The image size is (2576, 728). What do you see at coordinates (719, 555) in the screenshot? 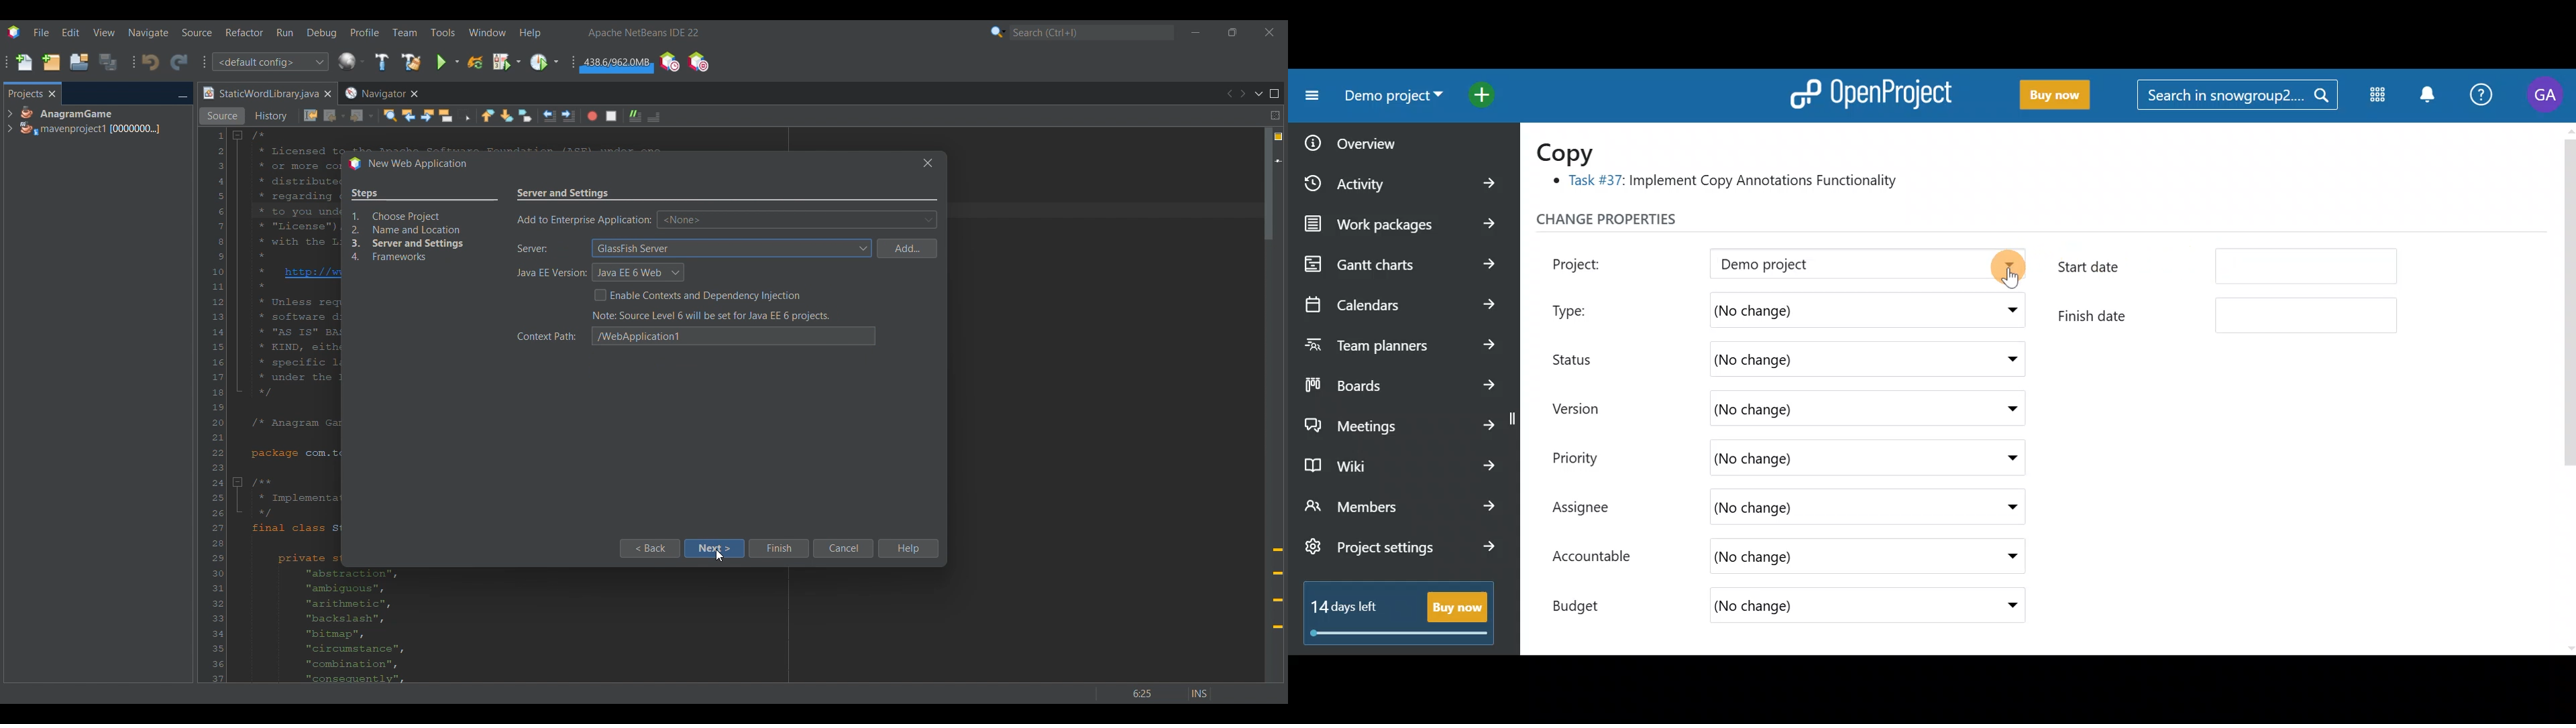
I see `Cursor clicking on next` at bounding box center [719, 555].